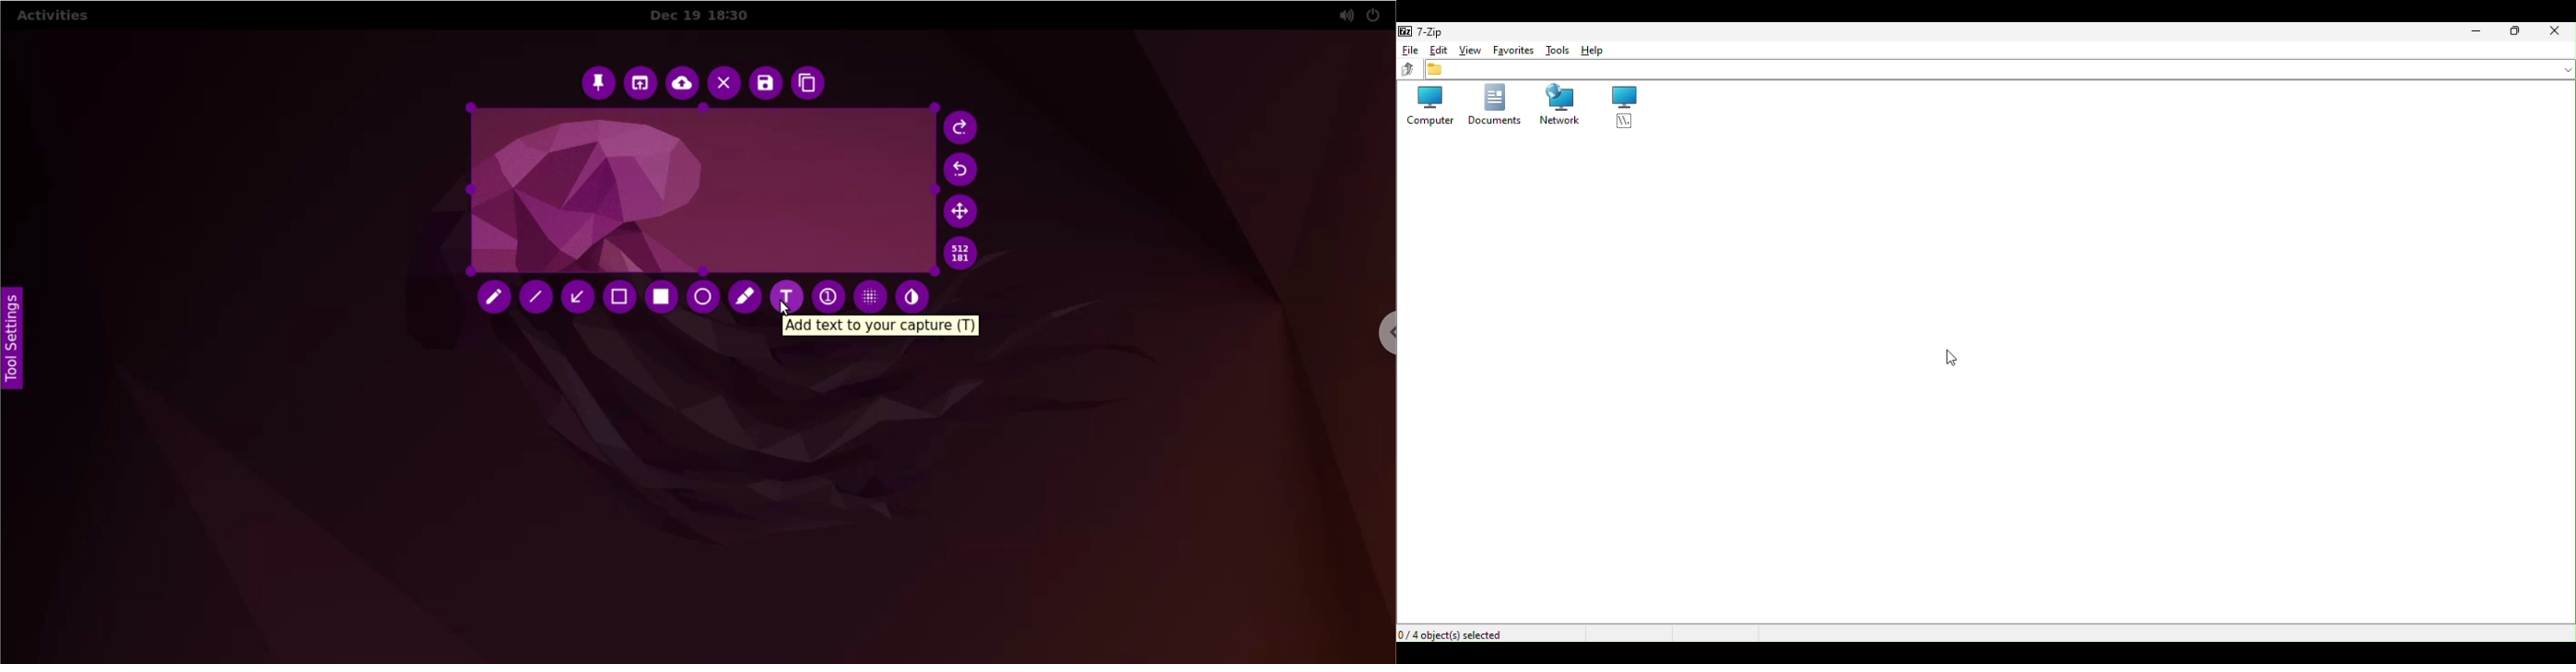 Image resolution: width=2576 pixels, height=672 pixels. I want to click on circle tool, so click(704, 298).